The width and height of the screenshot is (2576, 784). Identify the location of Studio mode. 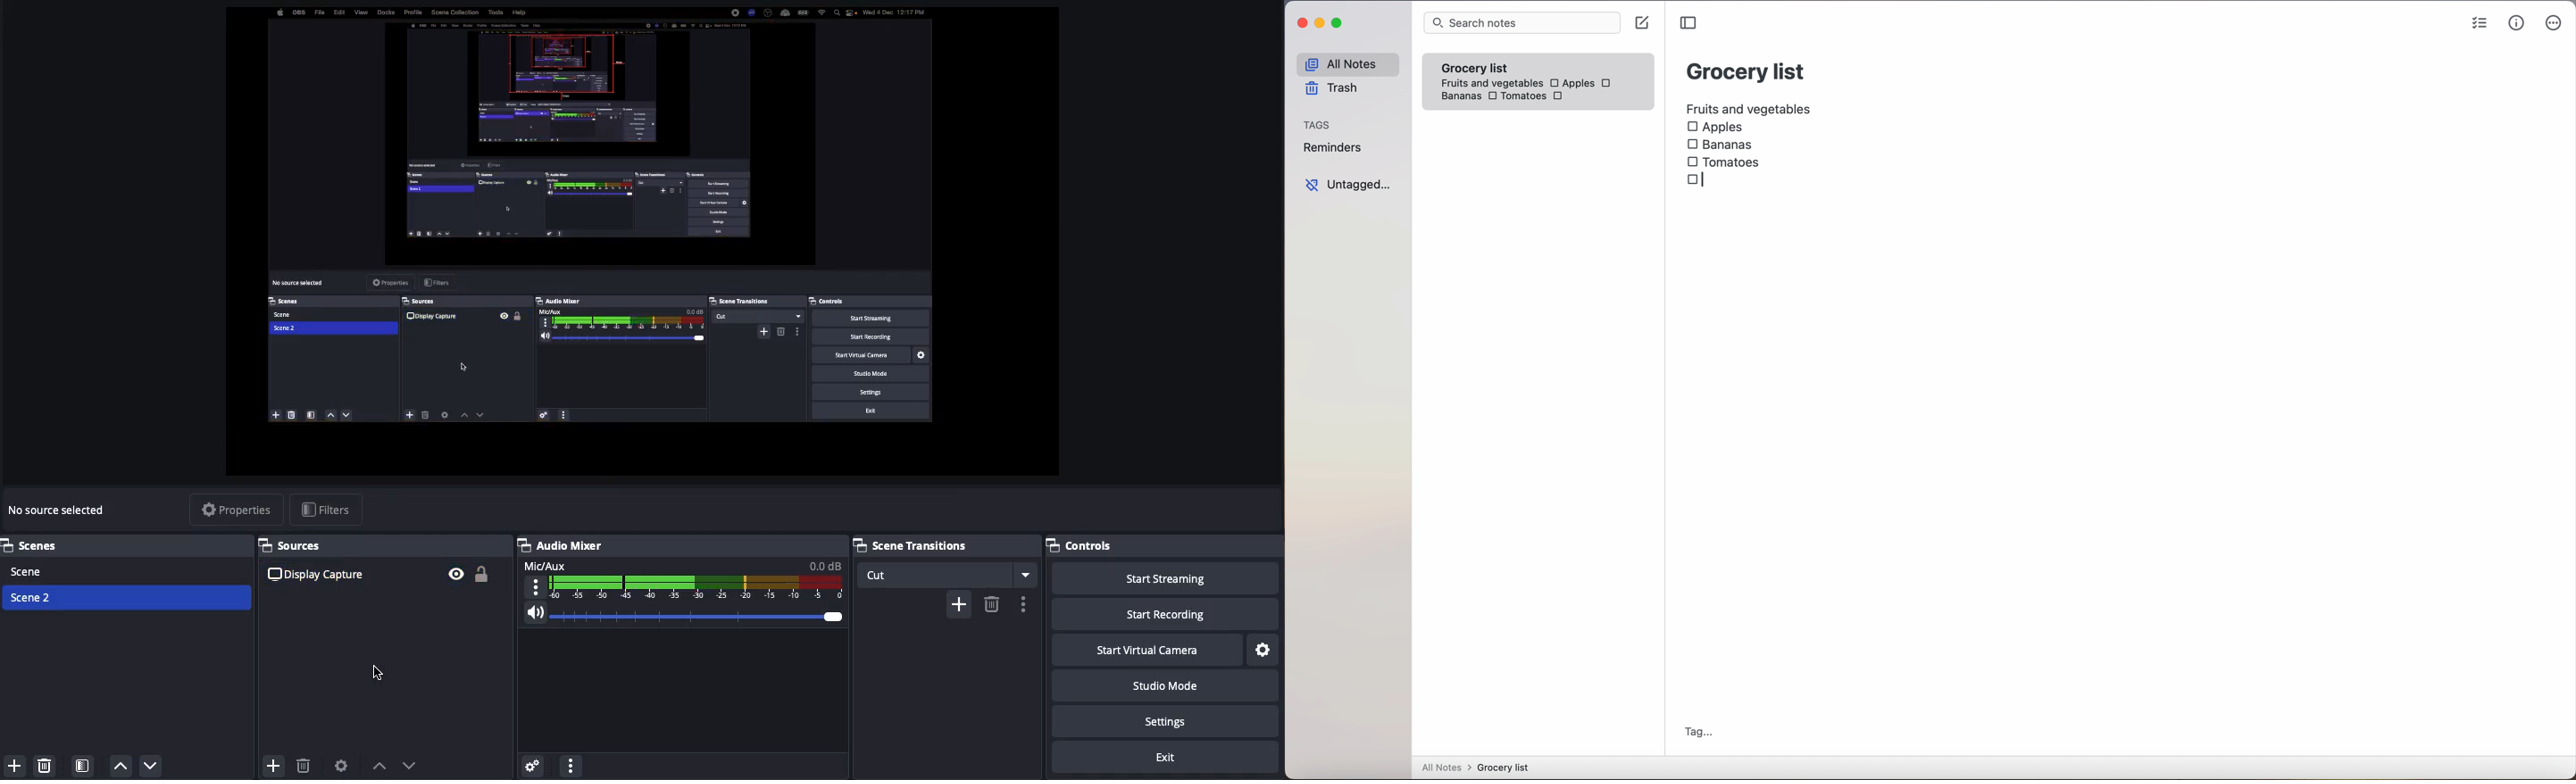
(1162, 685).